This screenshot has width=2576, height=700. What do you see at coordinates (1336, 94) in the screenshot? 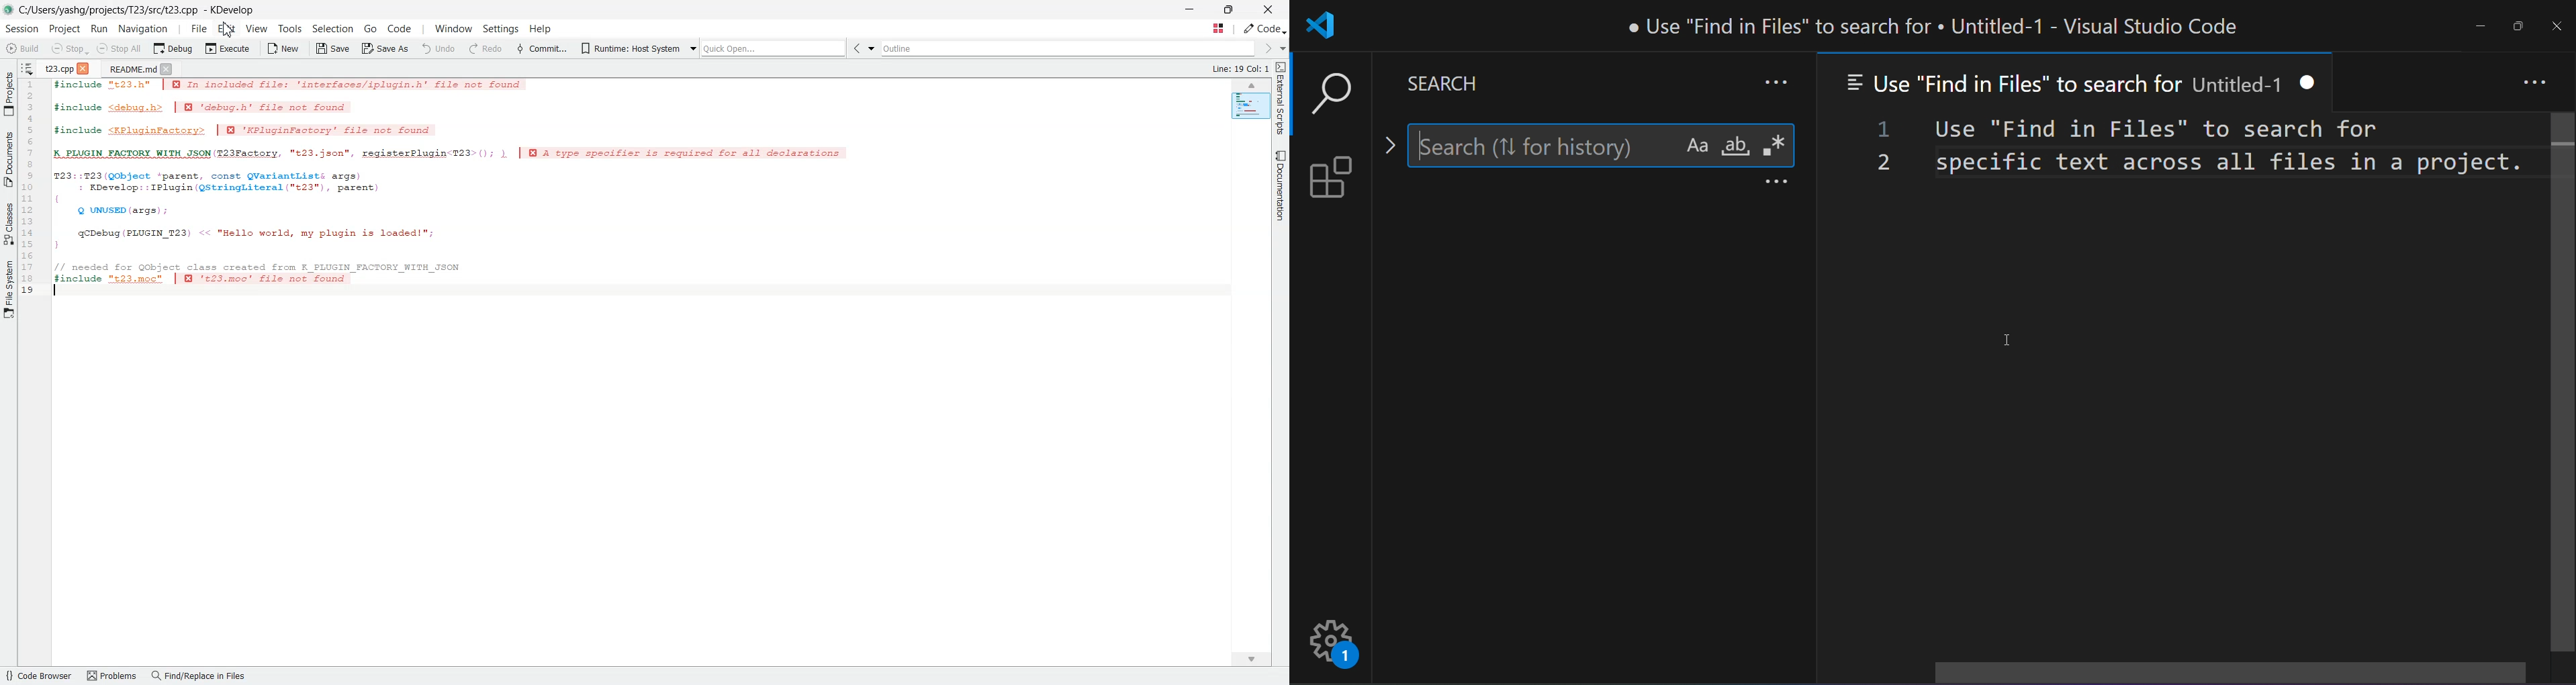
I see `search option` at bounding box center [1336, 94].